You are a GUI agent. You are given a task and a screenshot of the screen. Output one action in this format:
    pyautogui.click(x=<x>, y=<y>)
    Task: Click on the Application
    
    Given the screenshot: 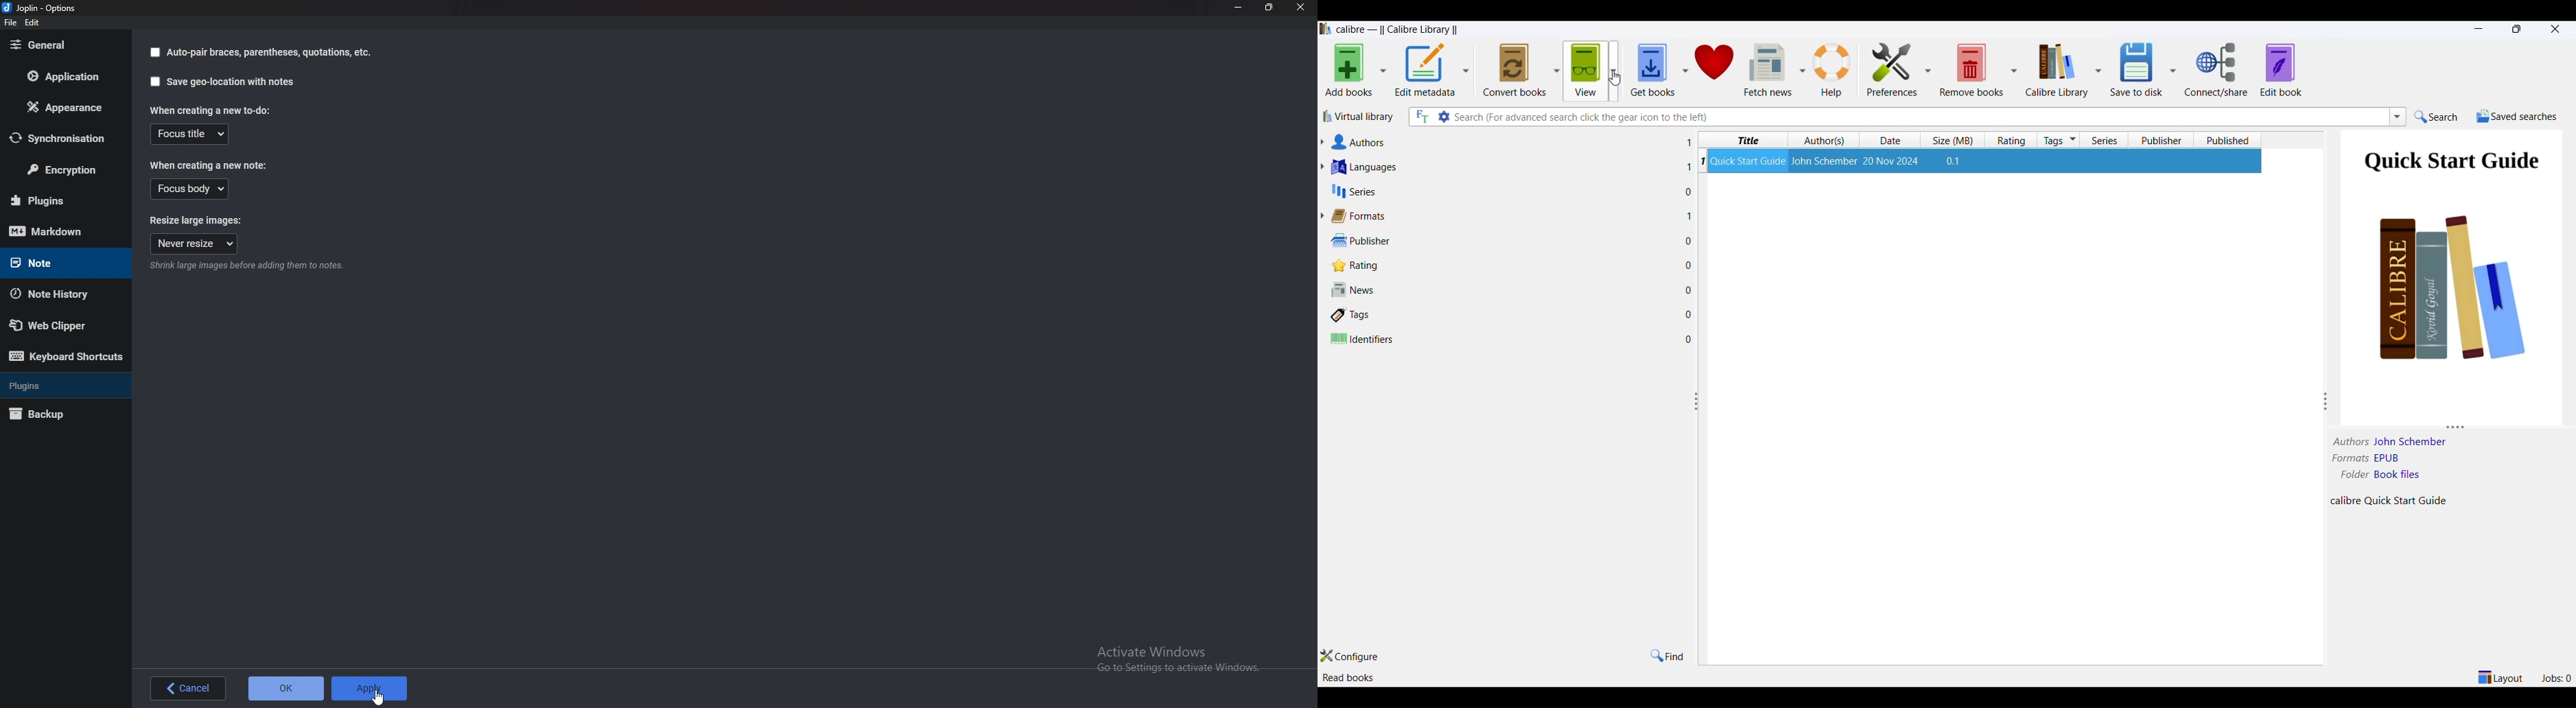 What is the action you would take?
    pyautogui.click(x=69, y=76)
    